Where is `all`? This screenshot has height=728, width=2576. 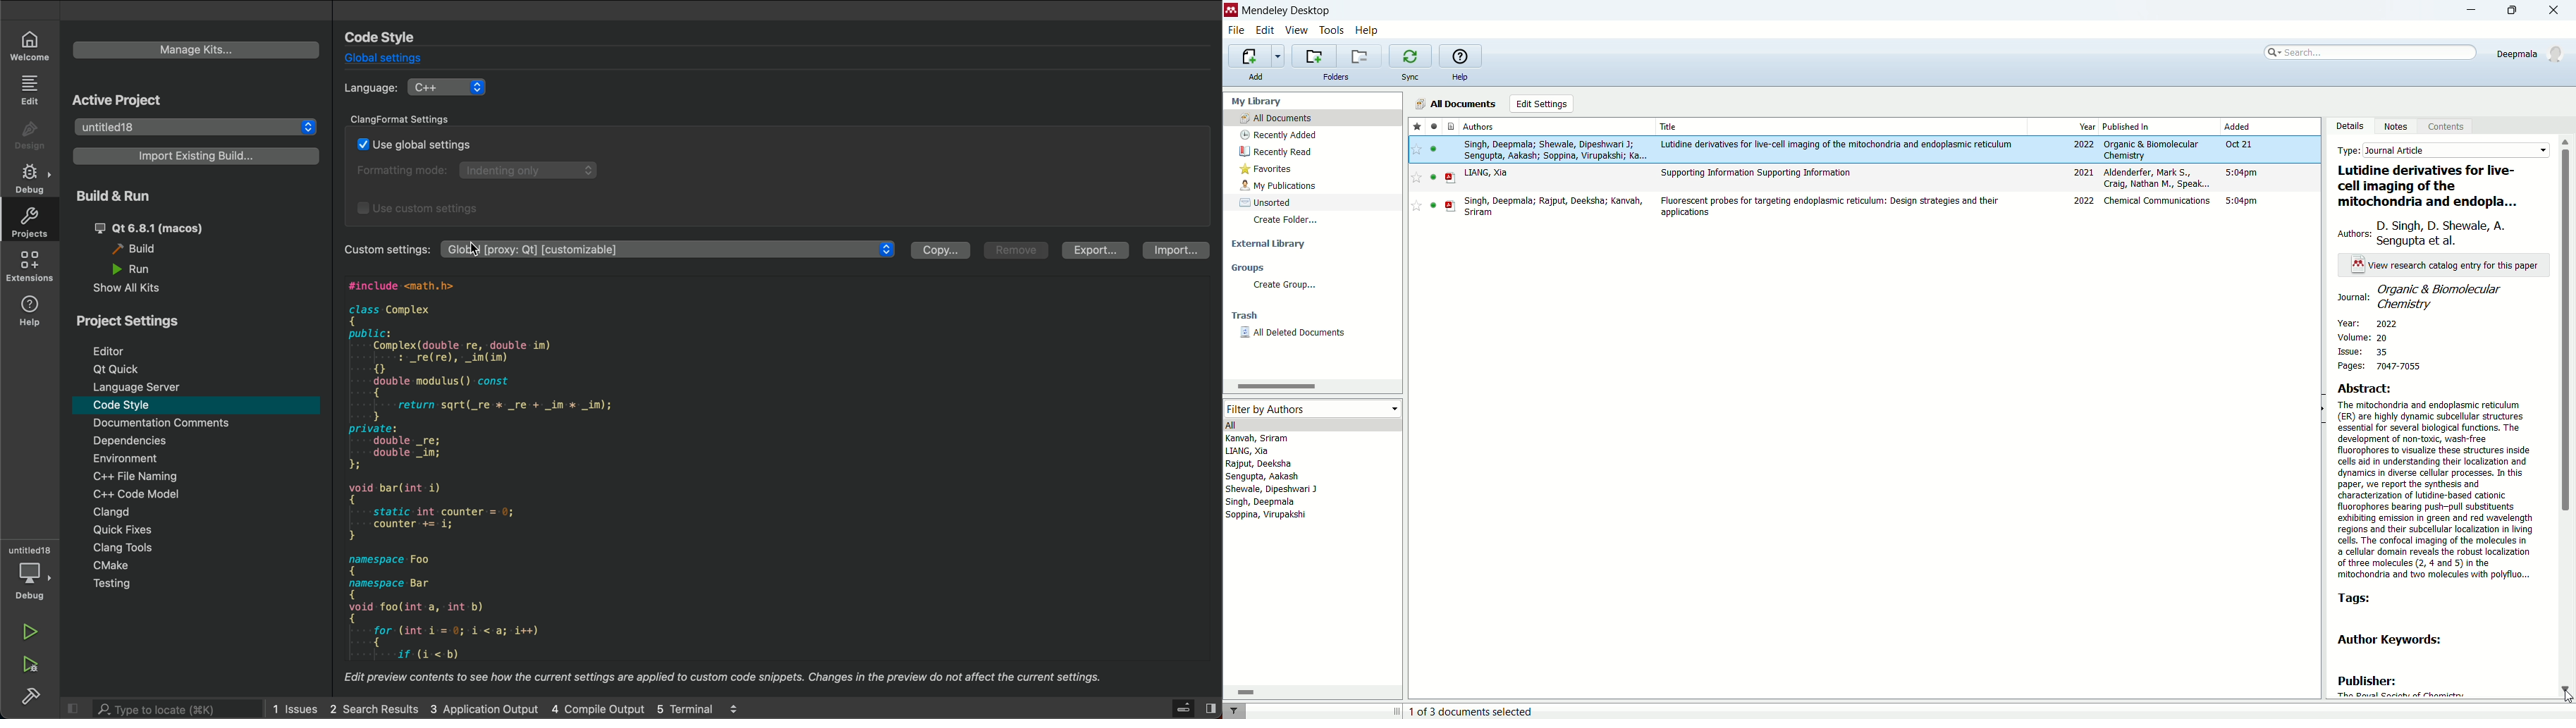
all is located at coordinates (1311, 424).